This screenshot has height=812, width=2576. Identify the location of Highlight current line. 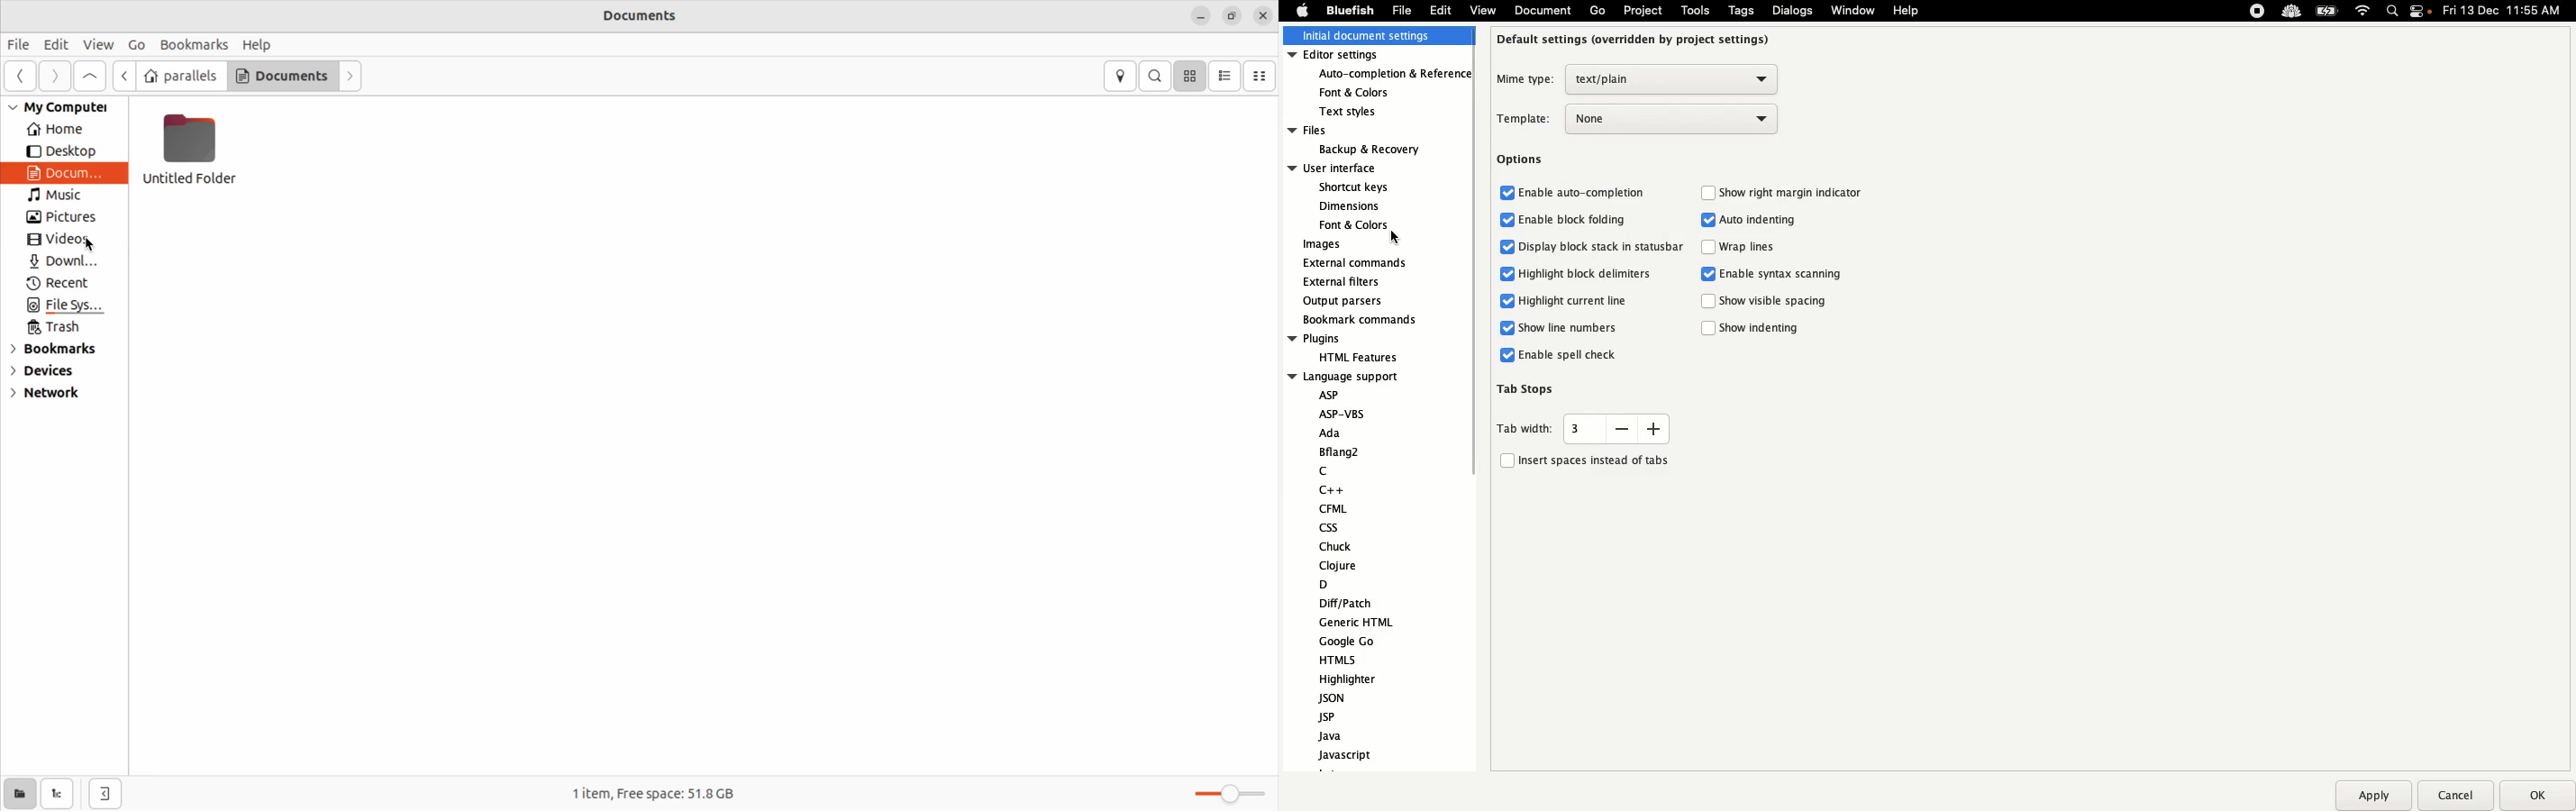
(1559, 302).